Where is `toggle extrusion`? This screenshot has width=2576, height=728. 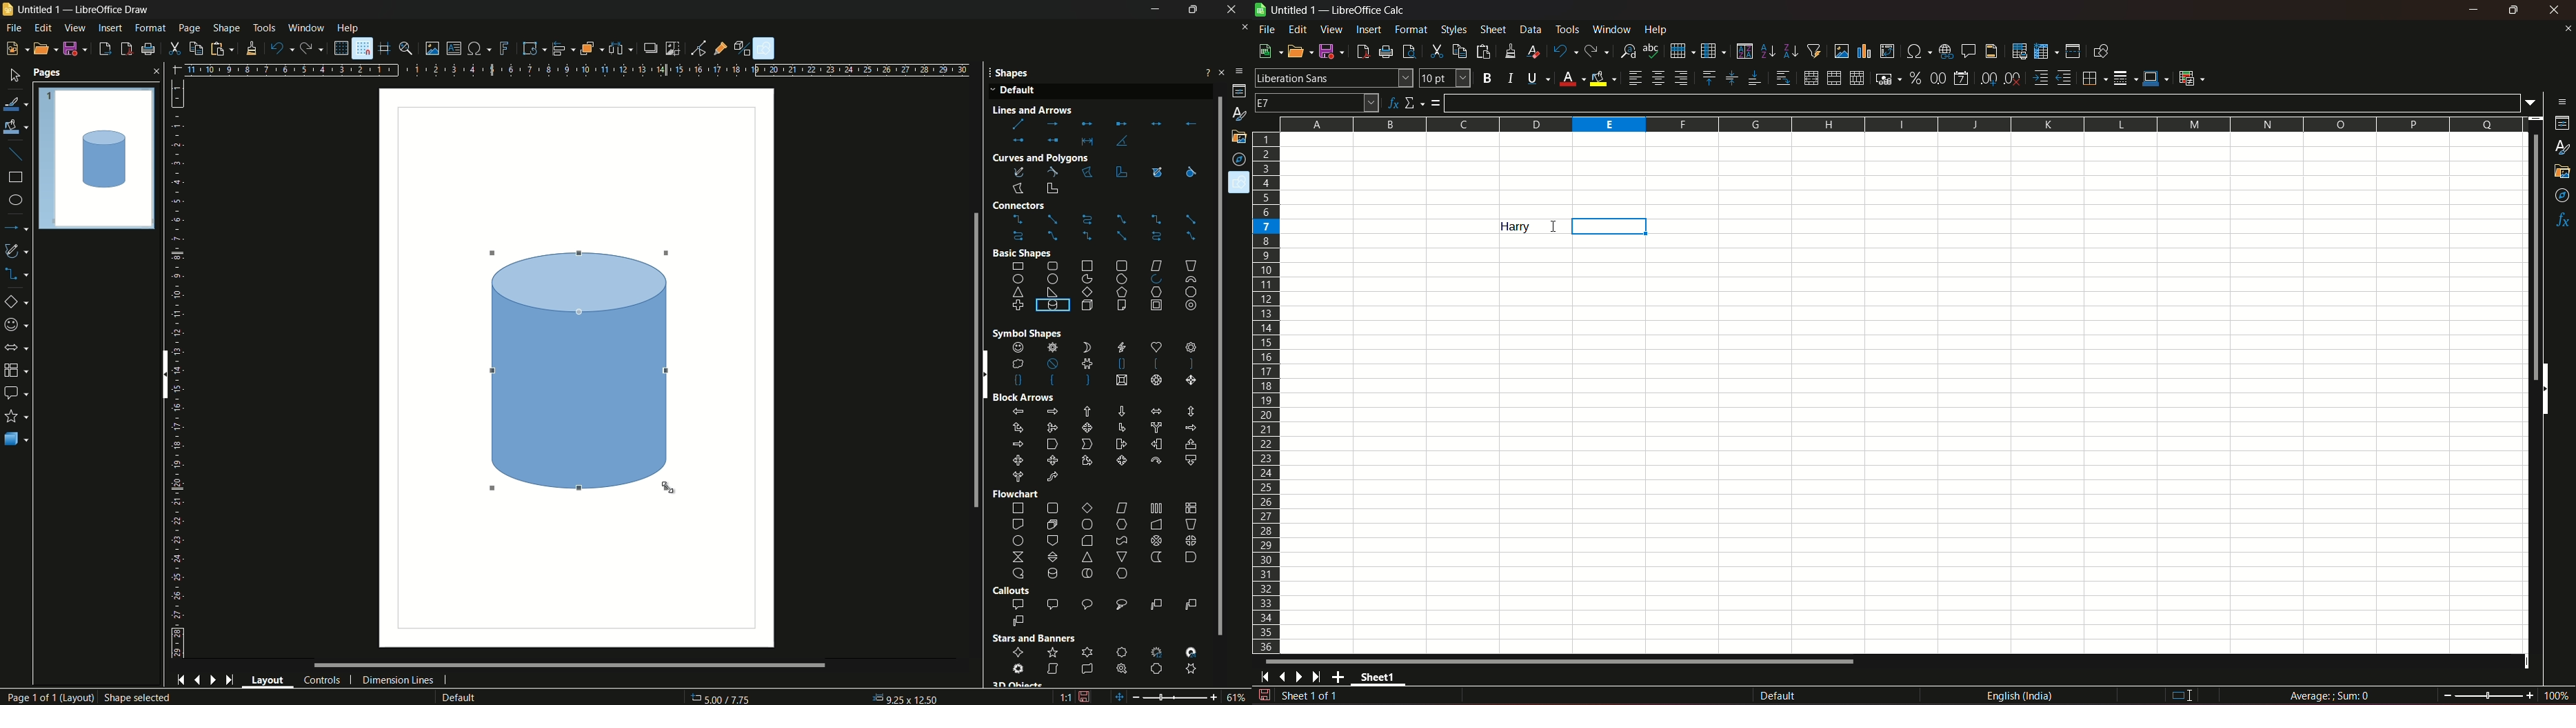 toggle extrusion is located at coordinates (744, 49).